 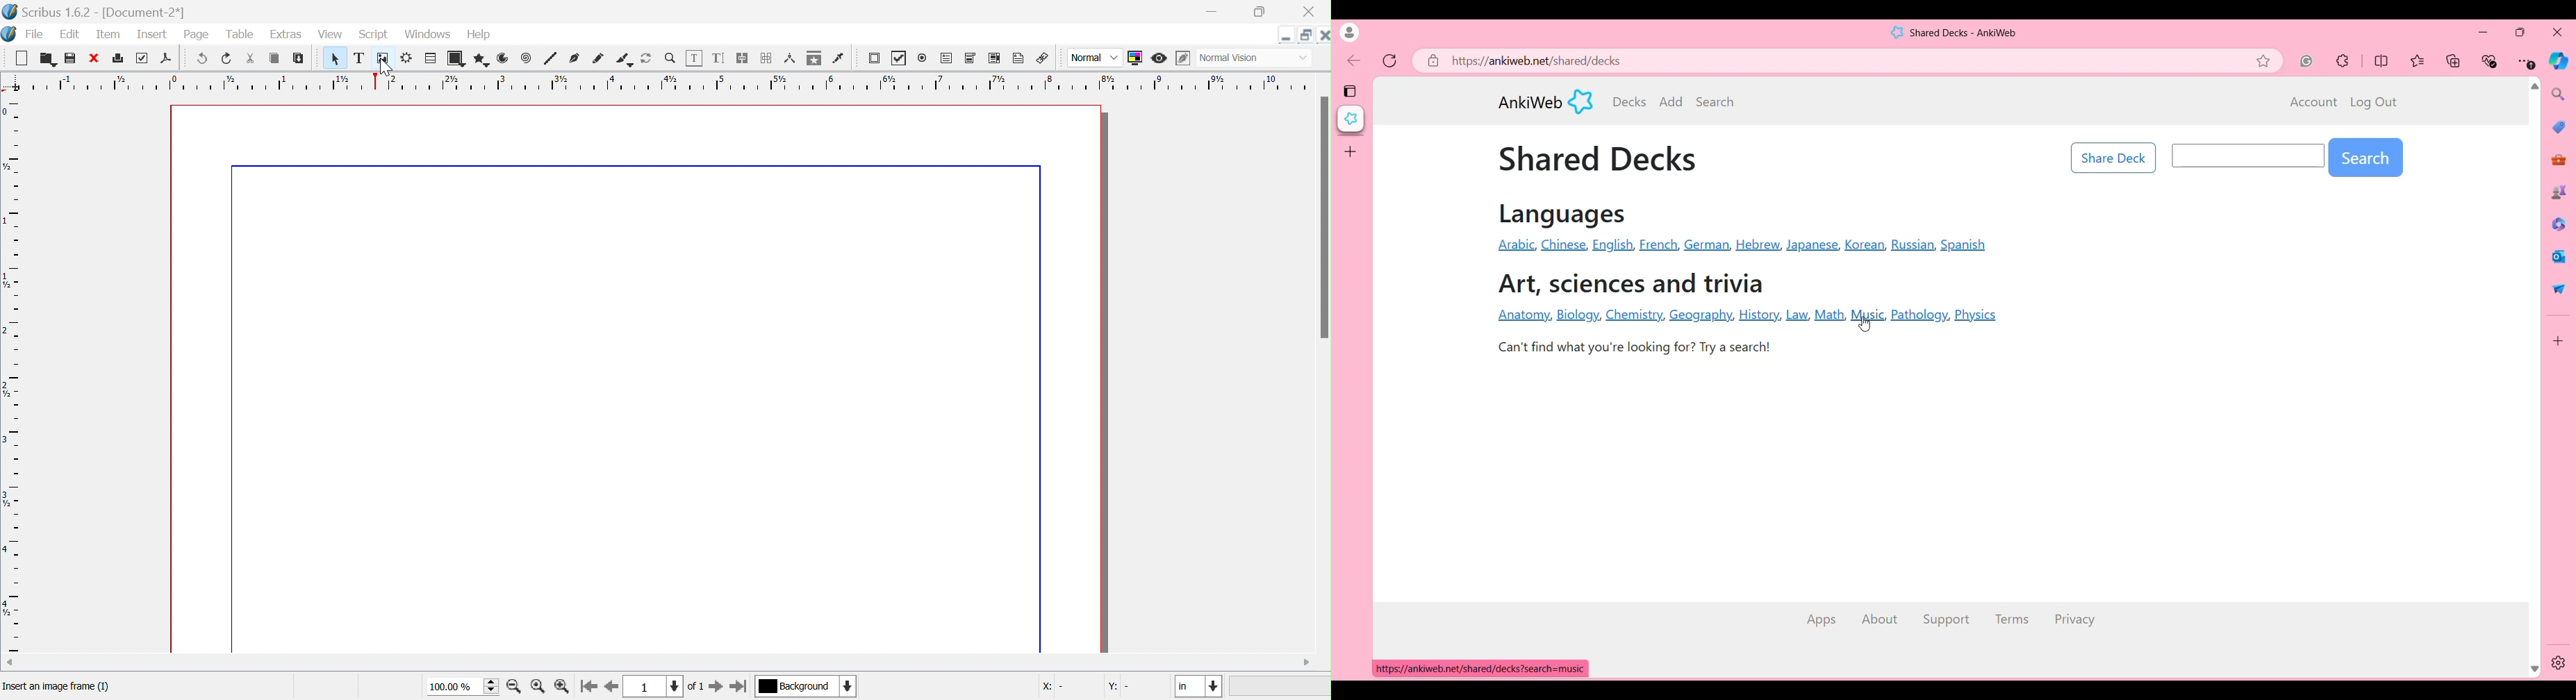 I want to click on cursor, so click(x=383, y=69).